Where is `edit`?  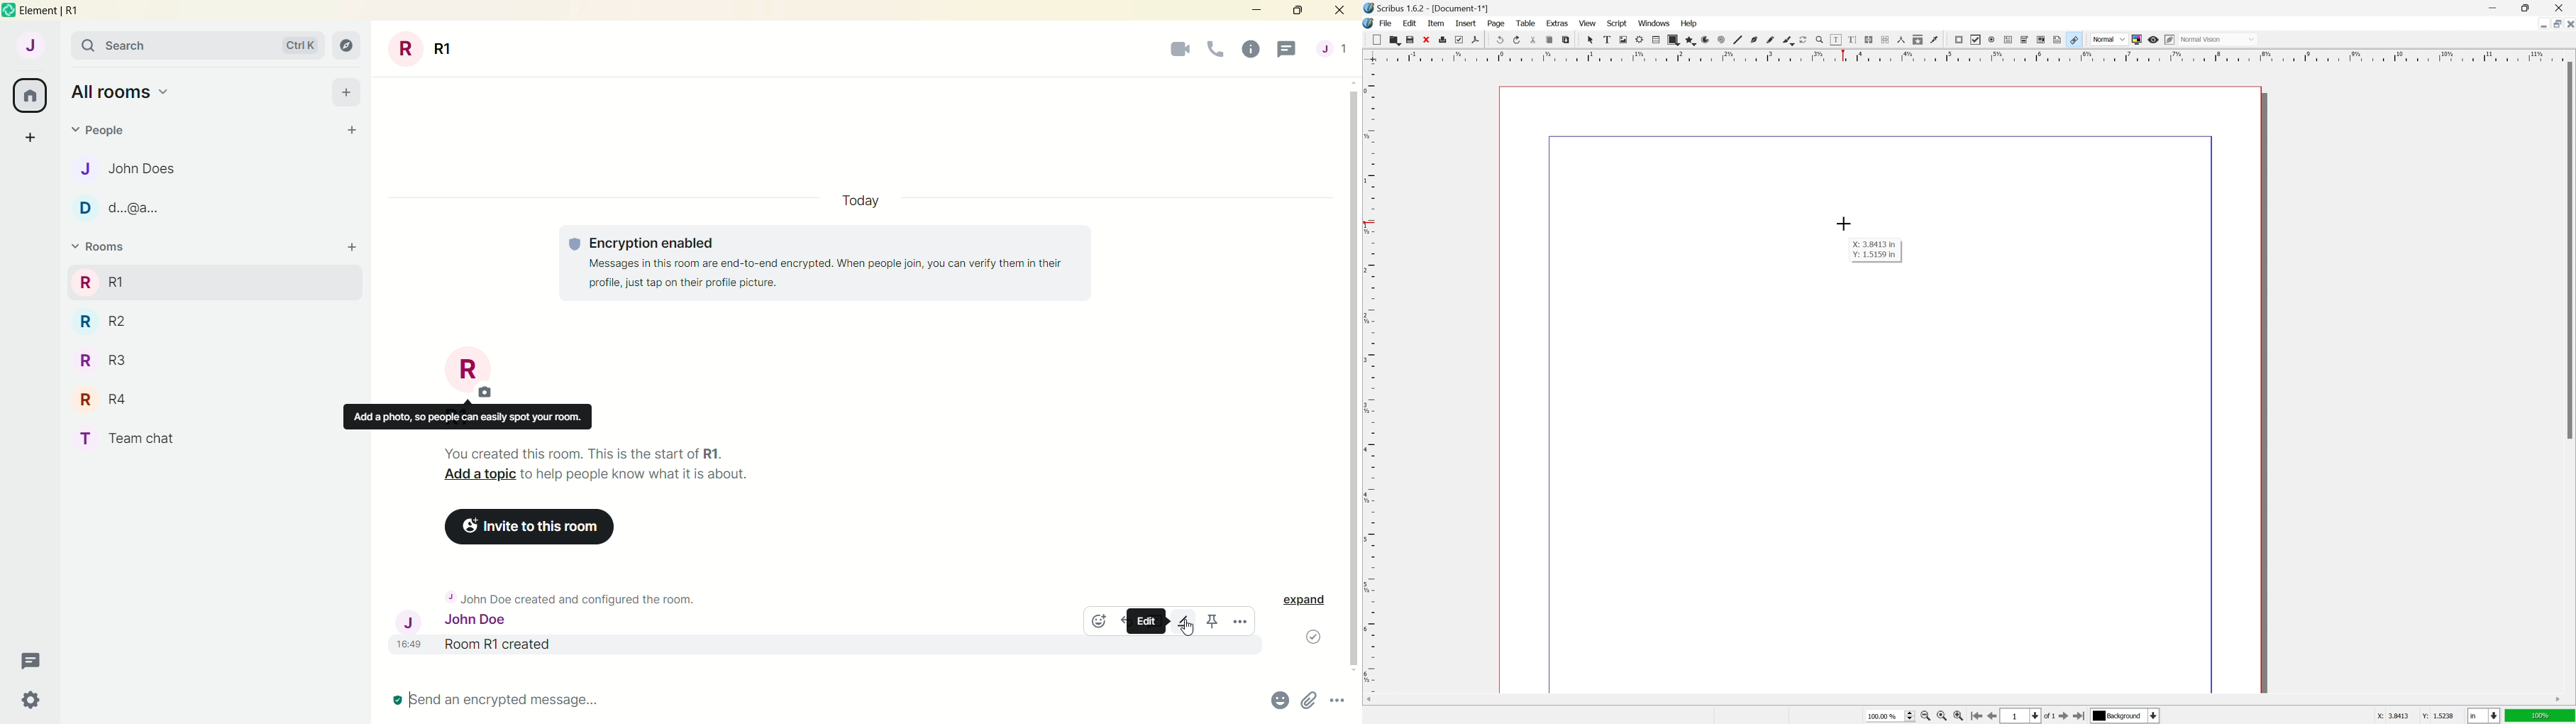 edit is located at coordinates (1143, 621).